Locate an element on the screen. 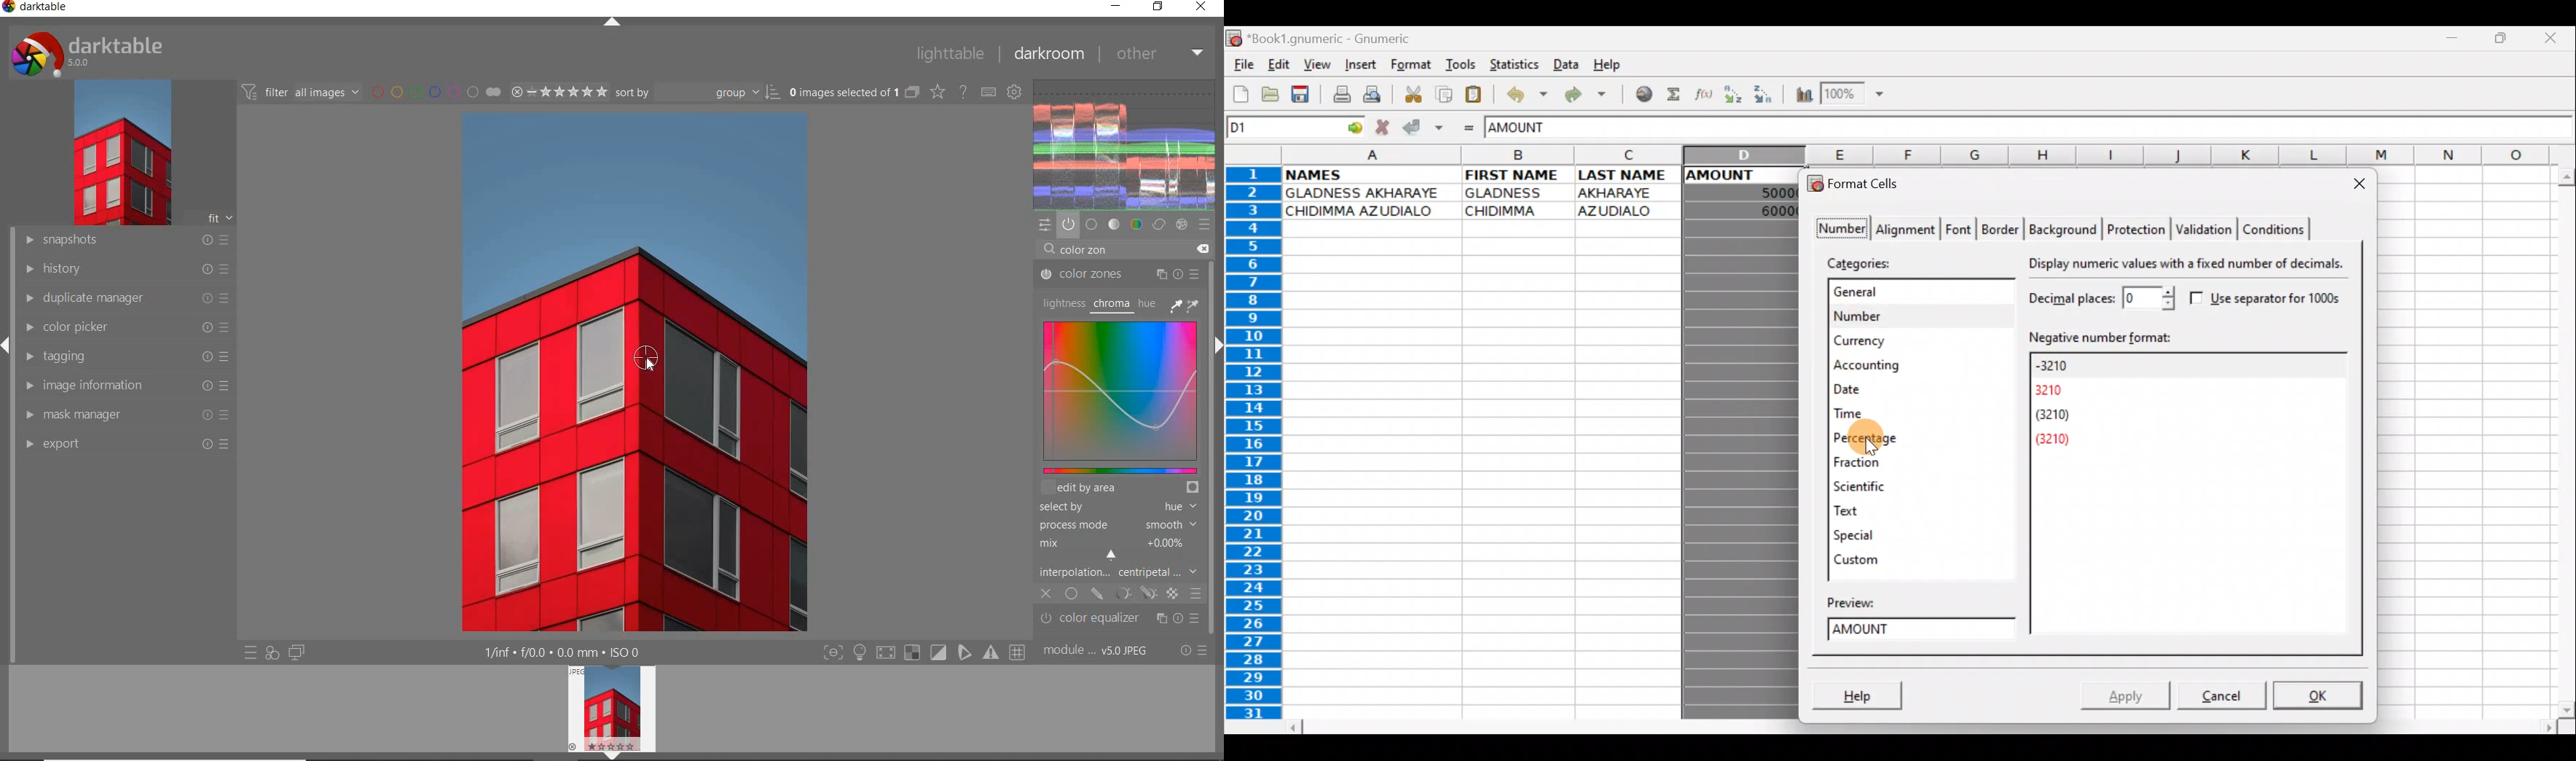  correct is located at coordinates (1159, 225).